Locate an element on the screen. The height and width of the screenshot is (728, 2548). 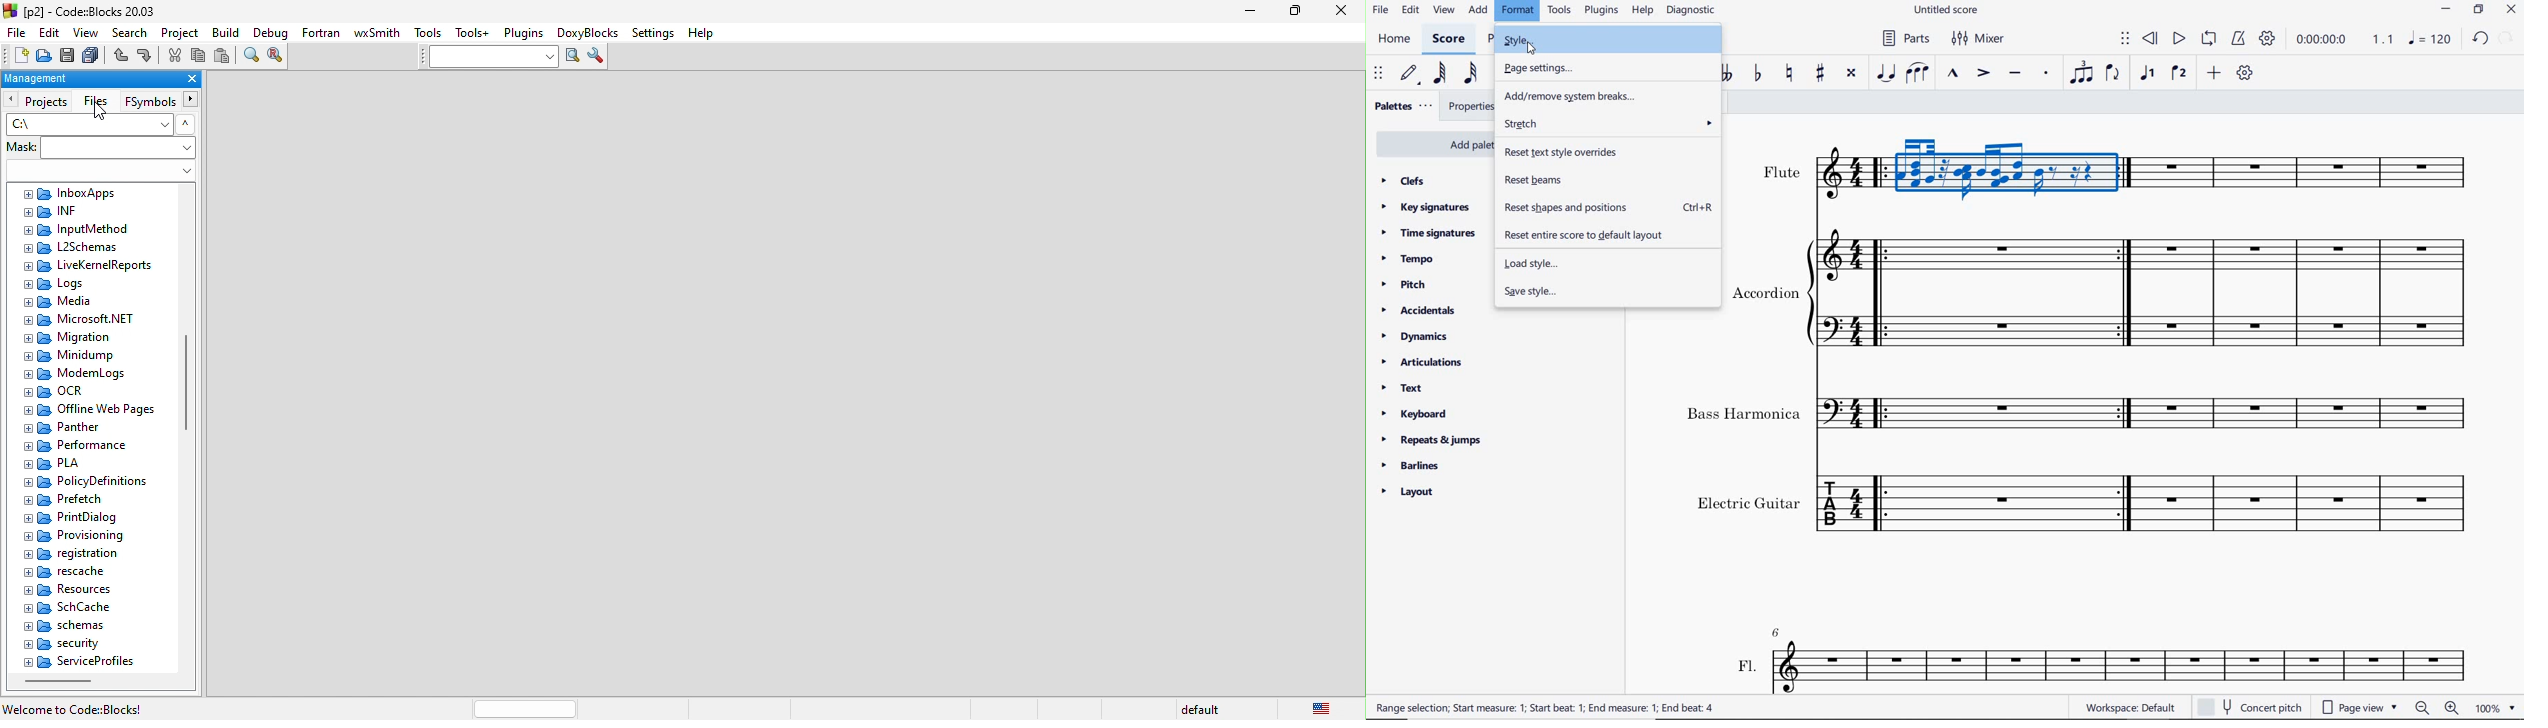
horizontal scroll bar is located at coordinates (82, 681).